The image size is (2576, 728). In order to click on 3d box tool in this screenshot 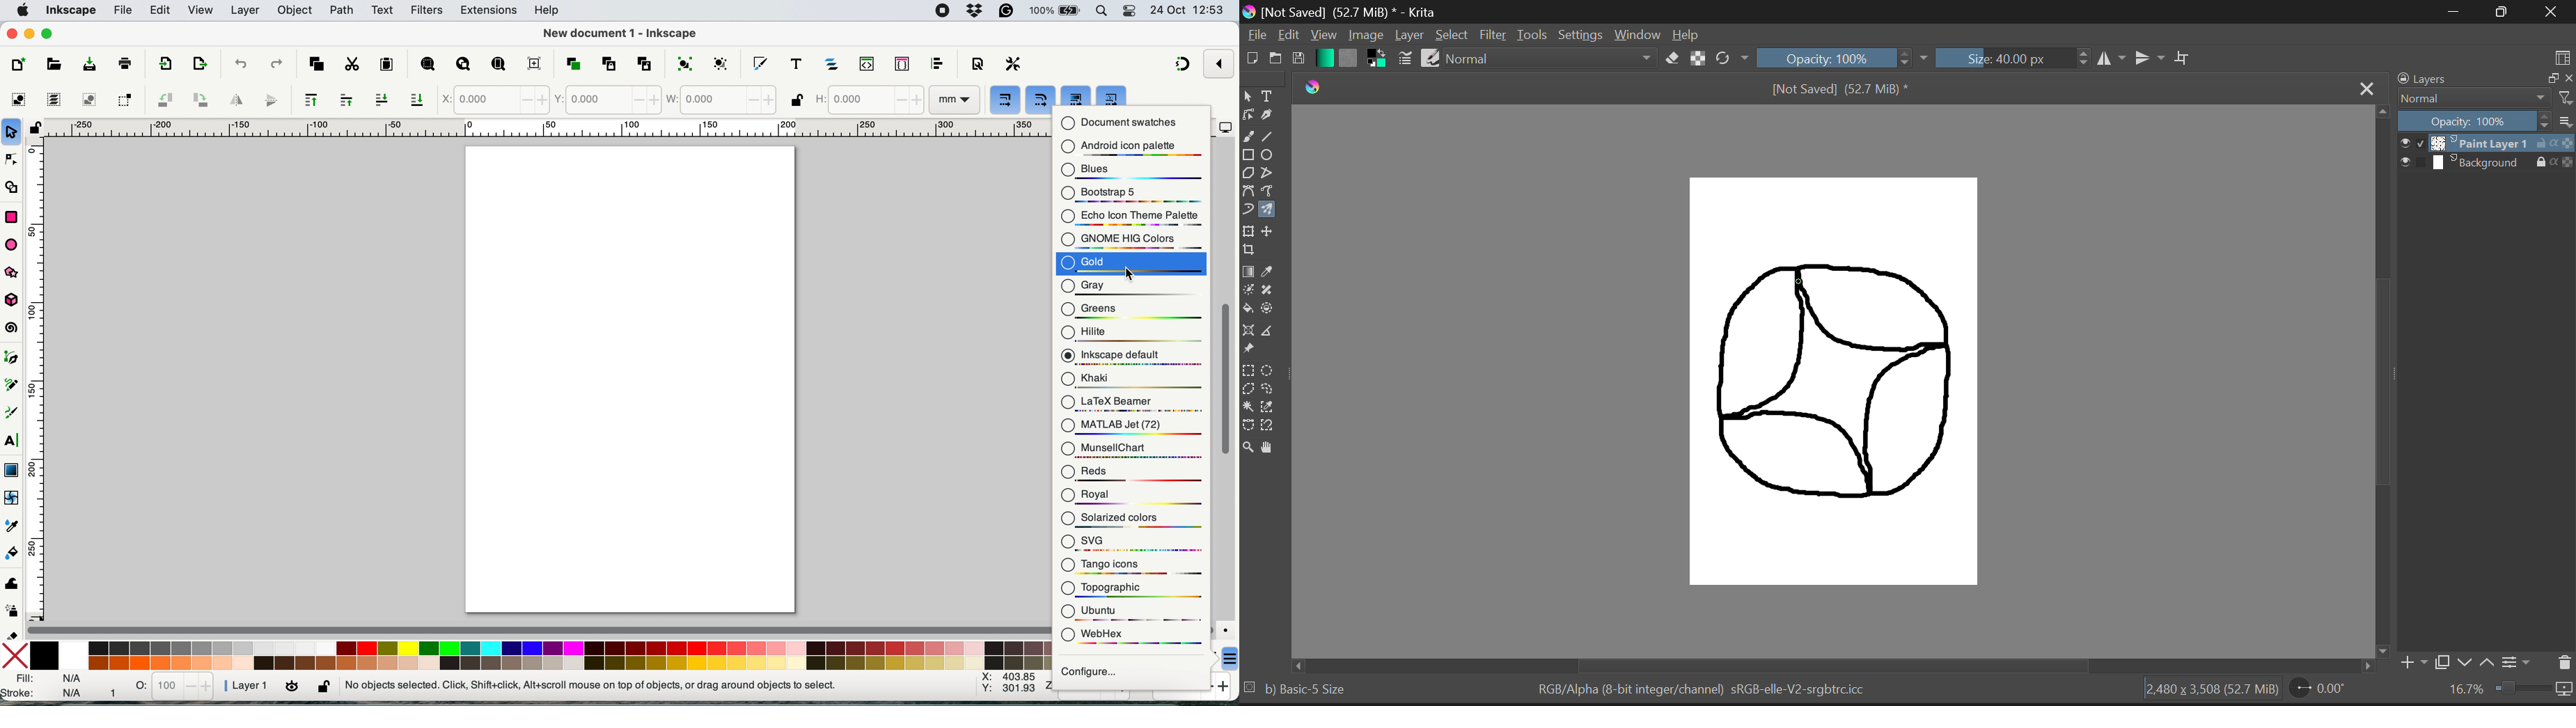, I will do `click(14, 300)`.